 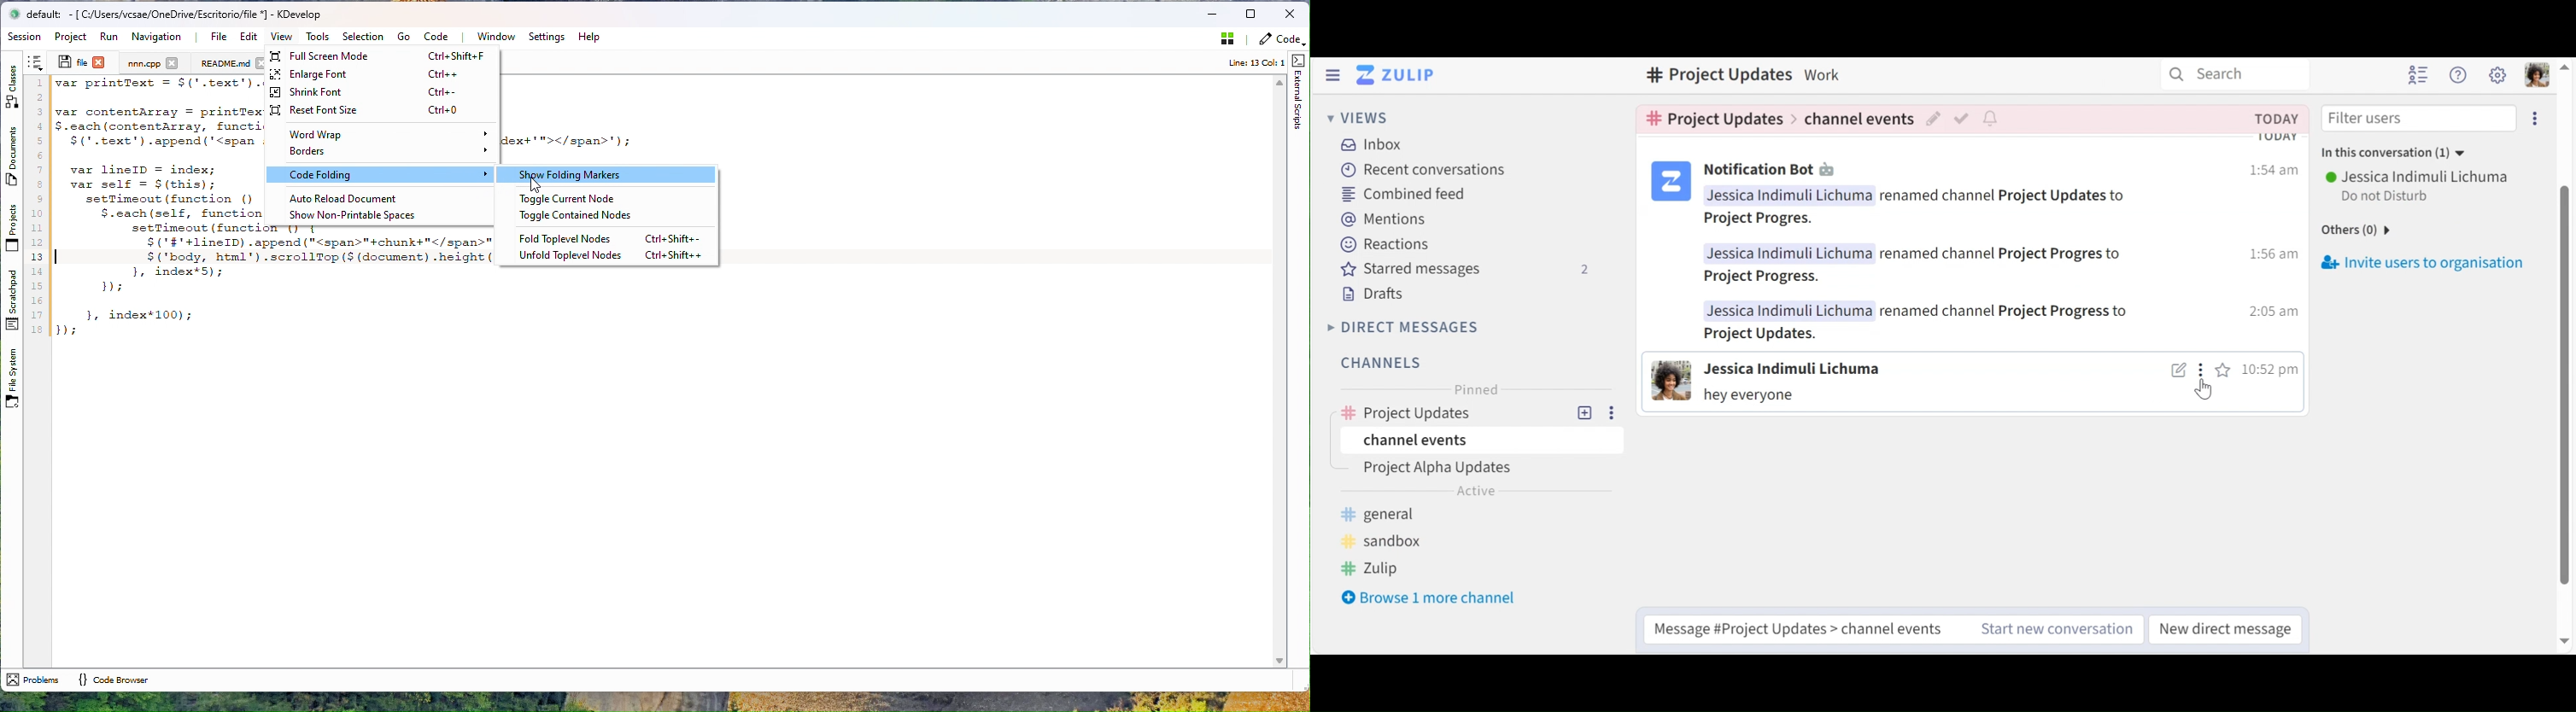 What do you see at coordinates (1424, 169) in the screenshot?
I see `Recent Conversations` at bounding box center [1424, 169].